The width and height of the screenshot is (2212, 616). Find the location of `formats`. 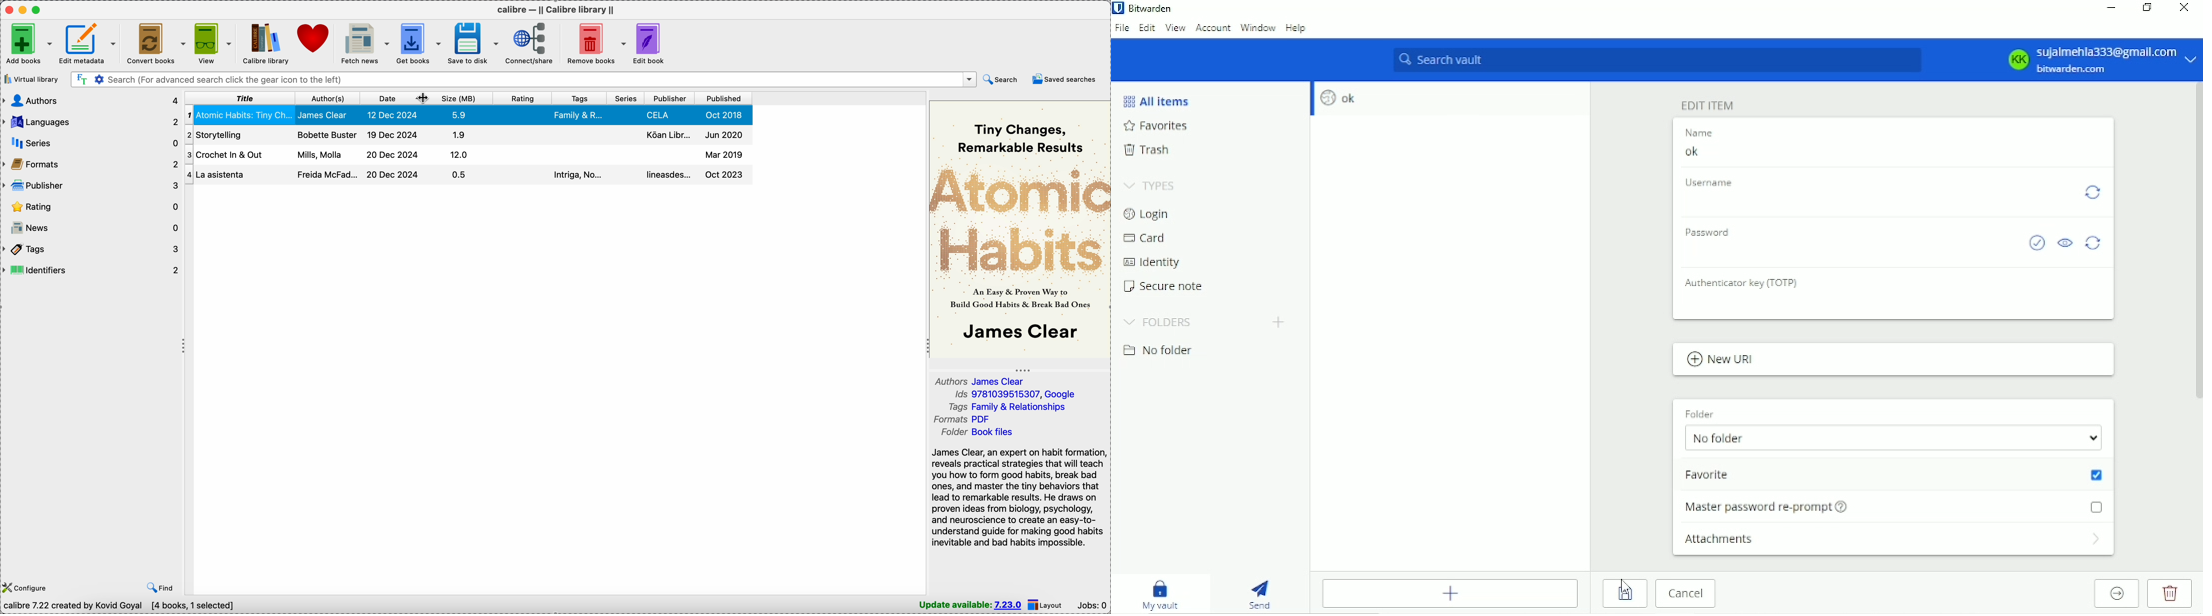

formats is located at coordinates (92, 166).